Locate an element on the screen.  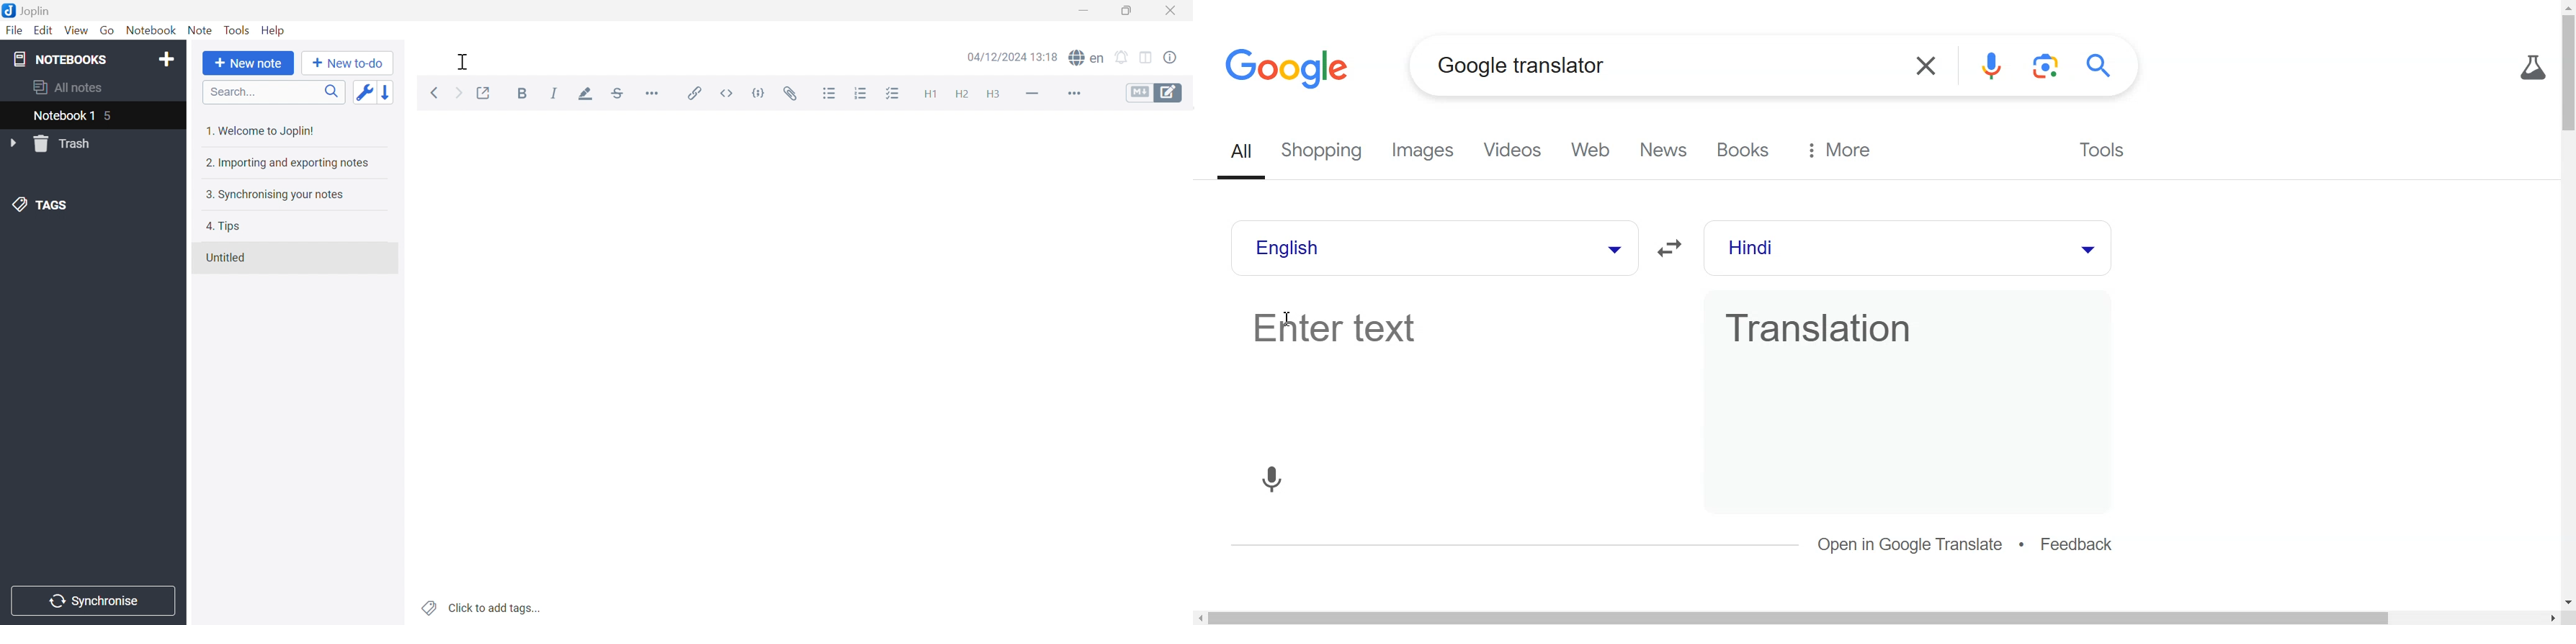
Minimize is located at coordinates (1082, 11).